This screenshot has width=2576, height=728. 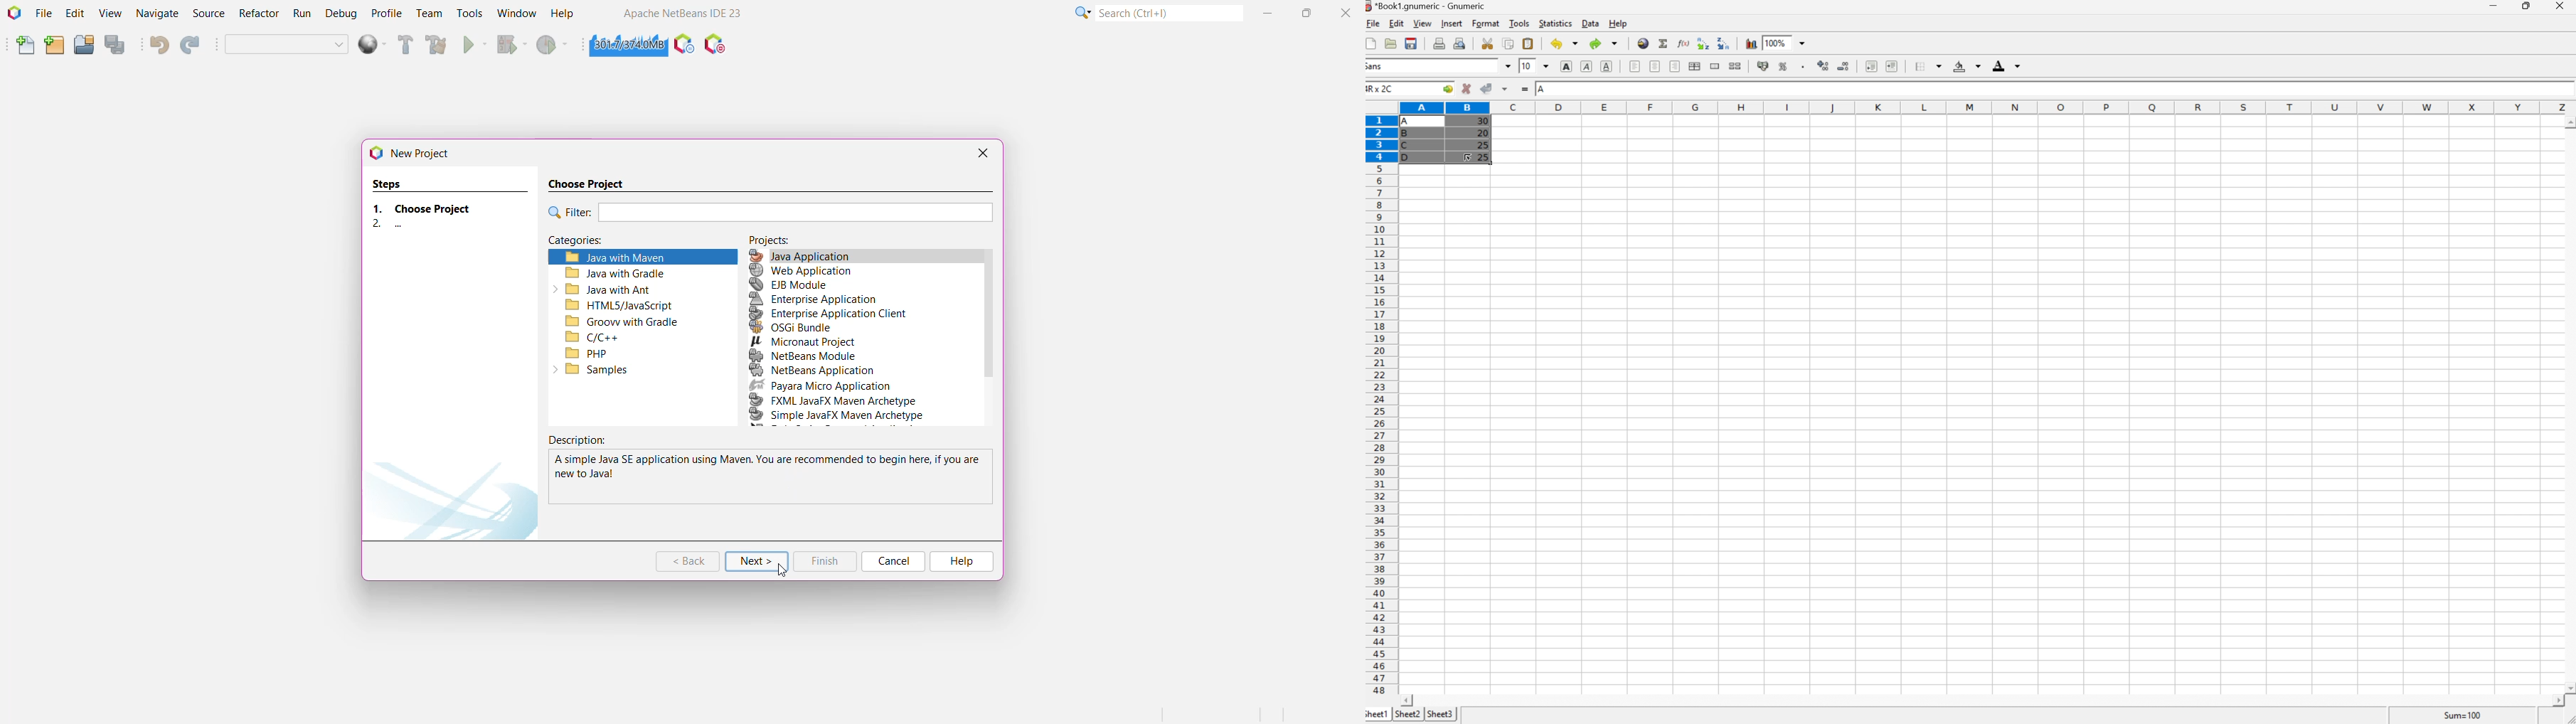 I want to click on View, so click(x=1423, y=23).